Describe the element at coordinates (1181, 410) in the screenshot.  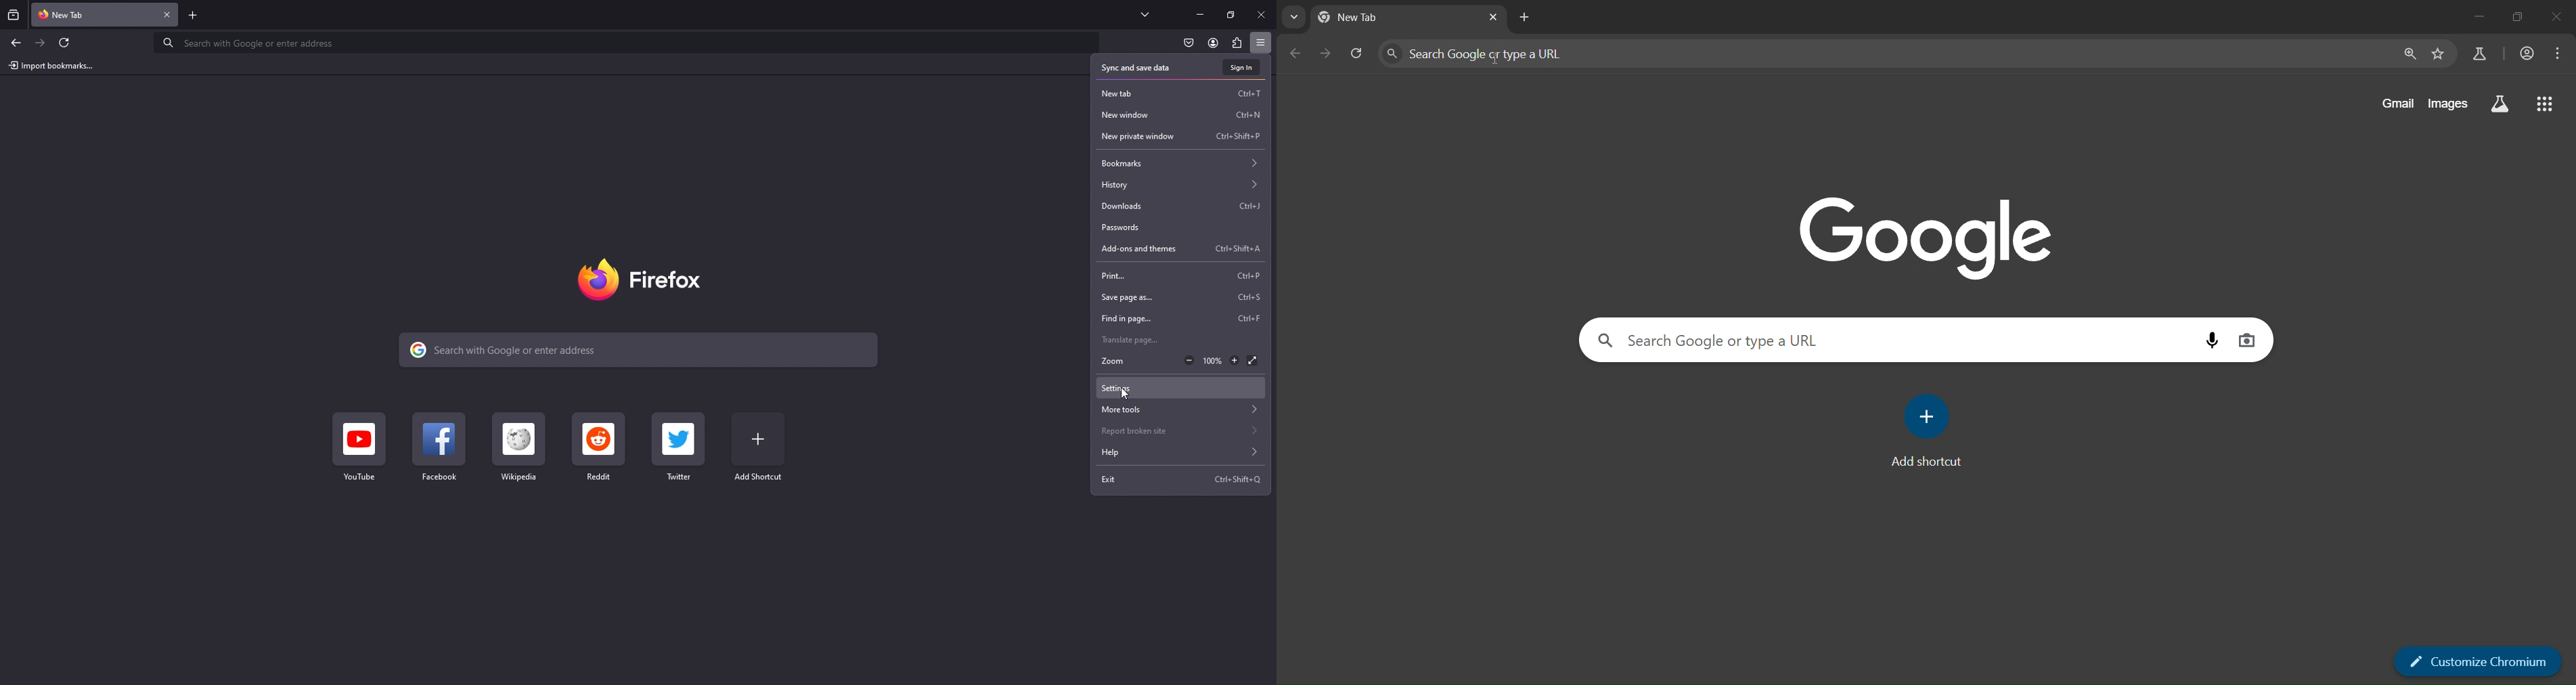
I see `more tools` at that location.